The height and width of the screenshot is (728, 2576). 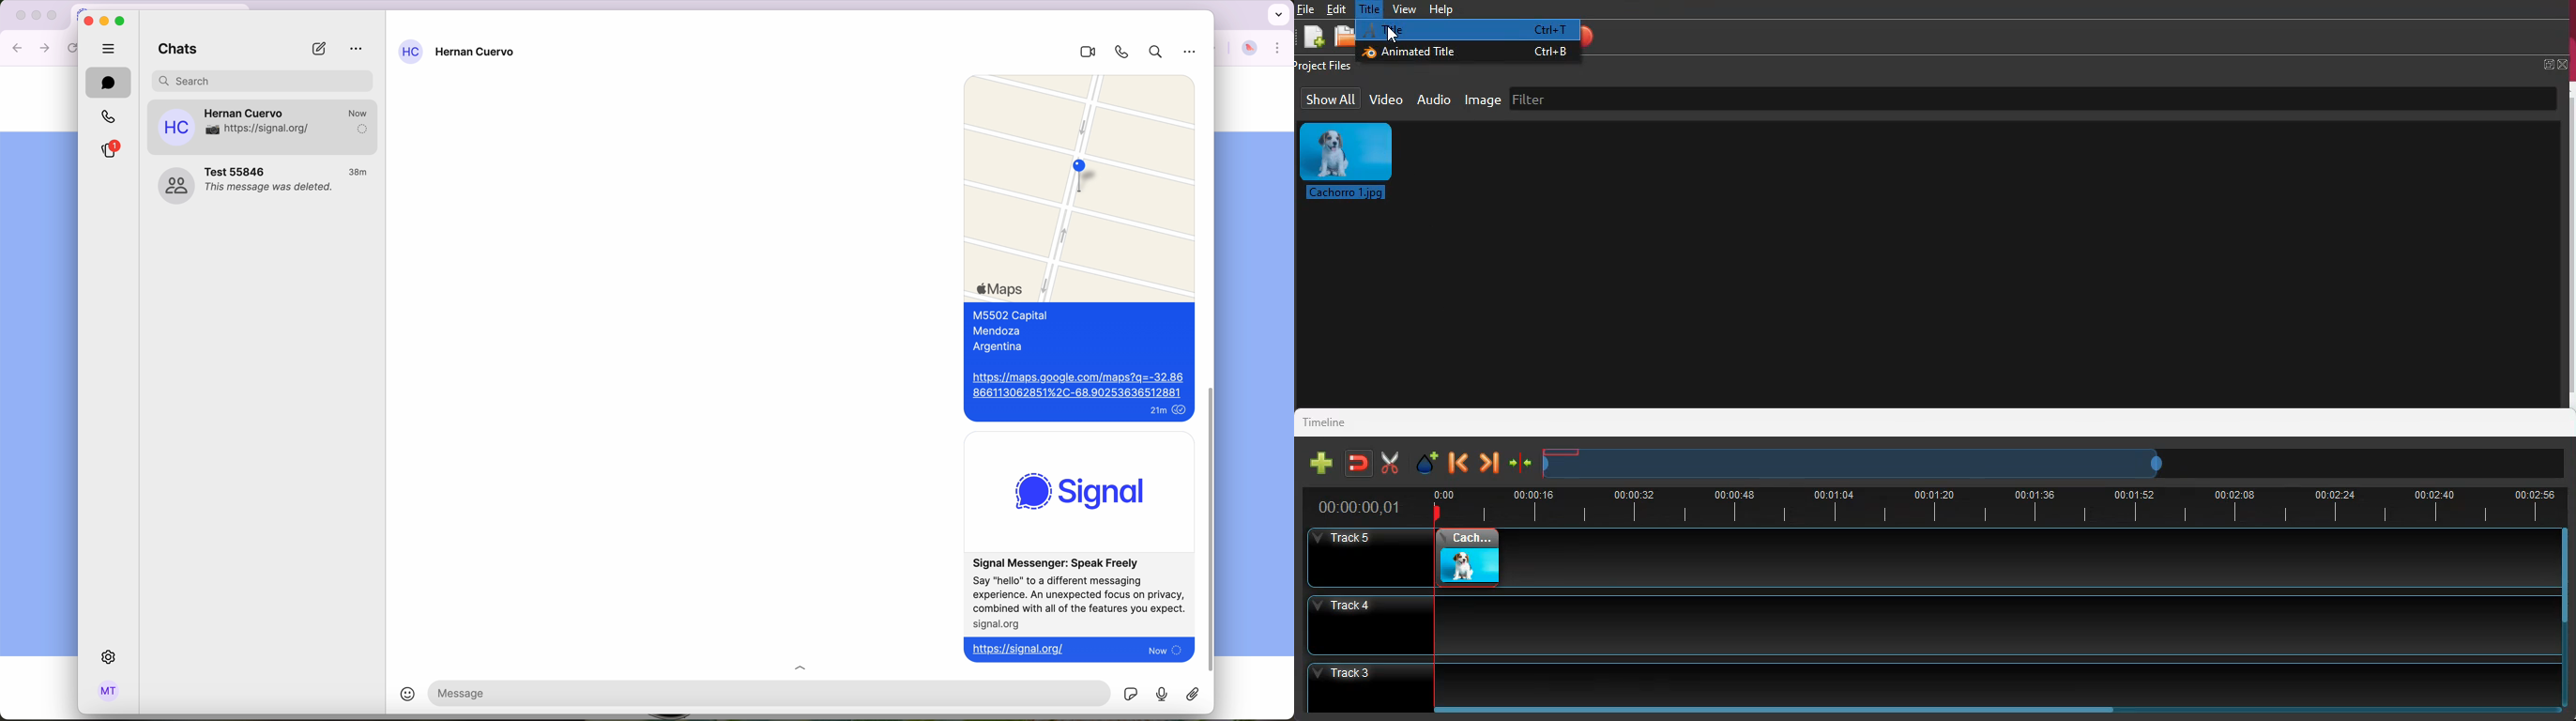 I want to click on show all, so click(x=1331, y=99).